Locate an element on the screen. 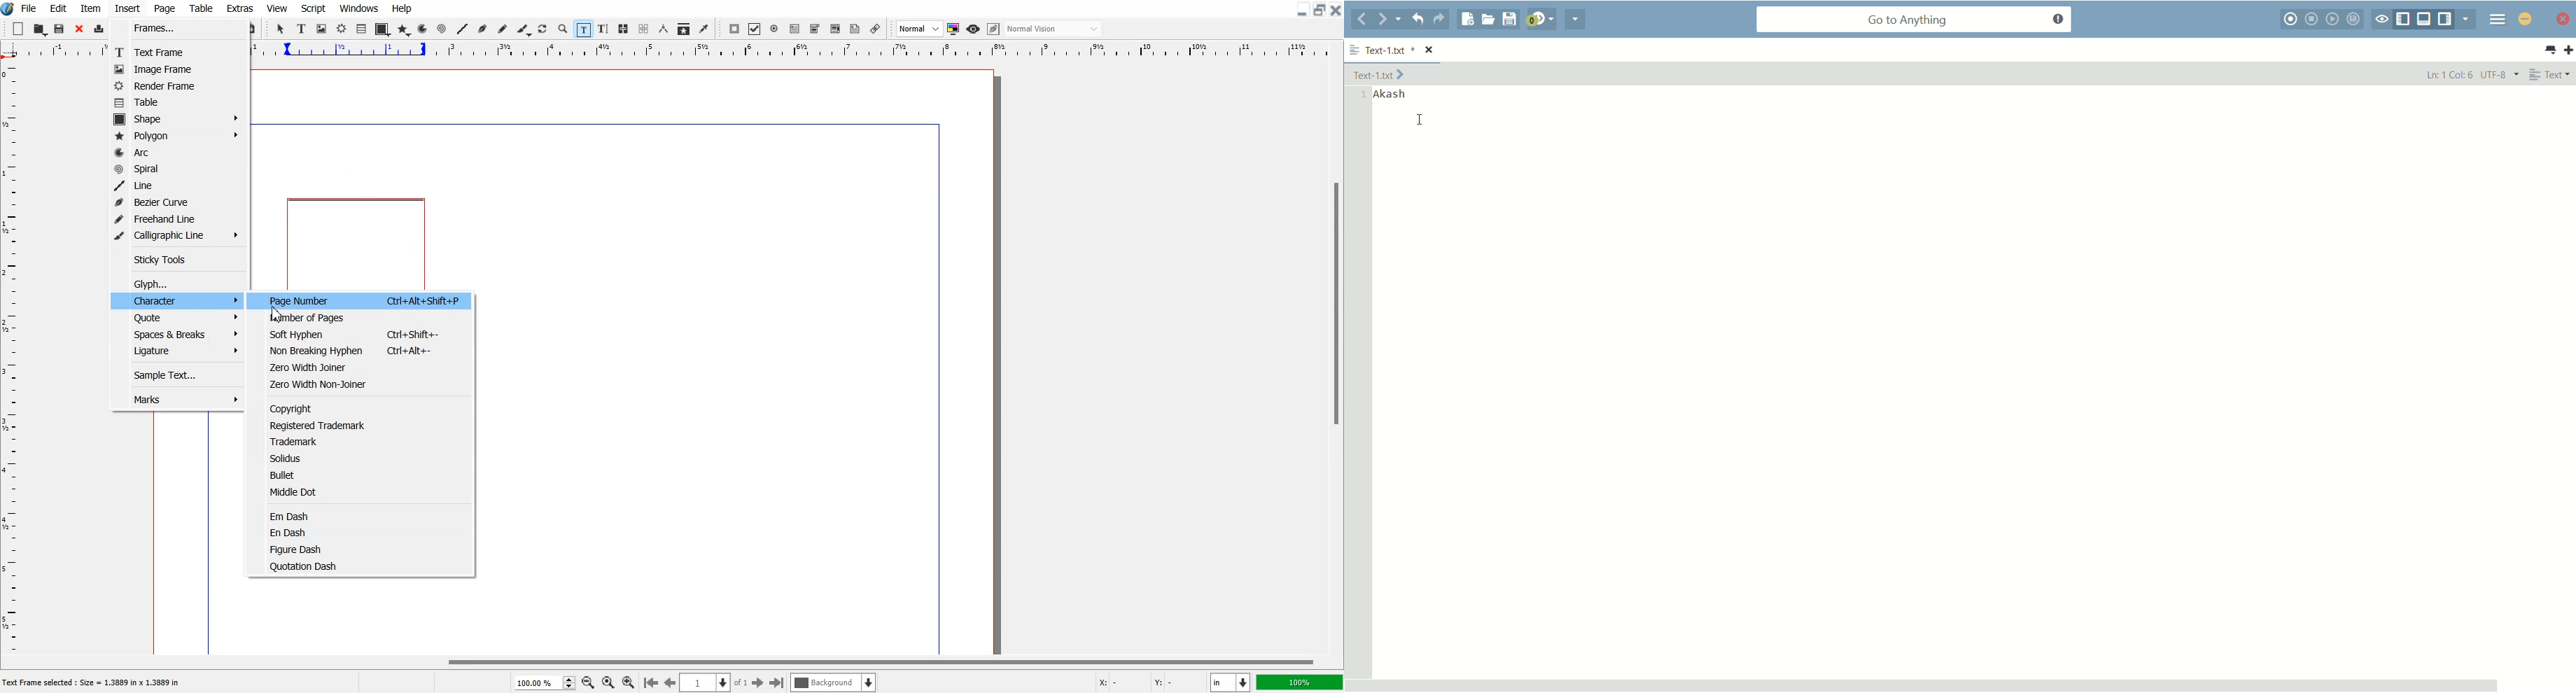  Rotate Item is located at coordinates (544, 29).